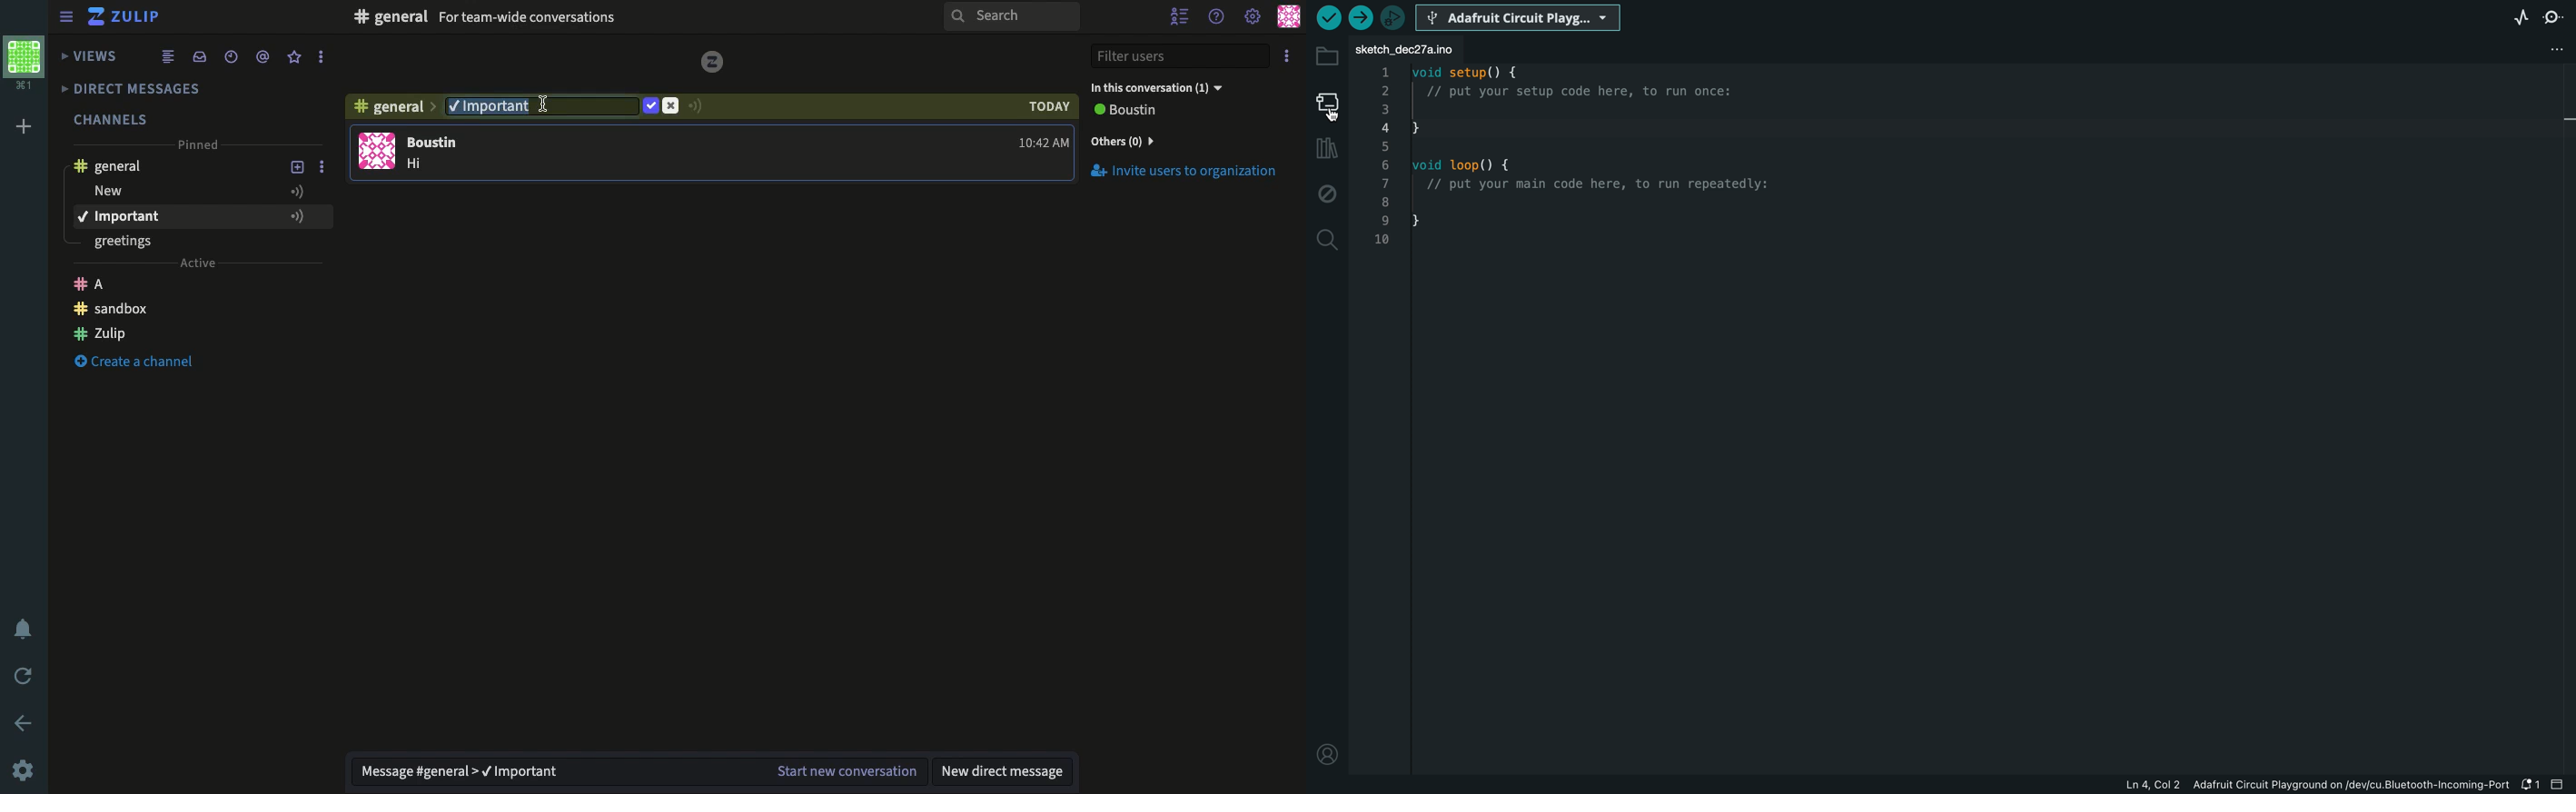  Describe the element at coordinates (1179, 16) in the screenshot. I see `Hide user list` at that location.